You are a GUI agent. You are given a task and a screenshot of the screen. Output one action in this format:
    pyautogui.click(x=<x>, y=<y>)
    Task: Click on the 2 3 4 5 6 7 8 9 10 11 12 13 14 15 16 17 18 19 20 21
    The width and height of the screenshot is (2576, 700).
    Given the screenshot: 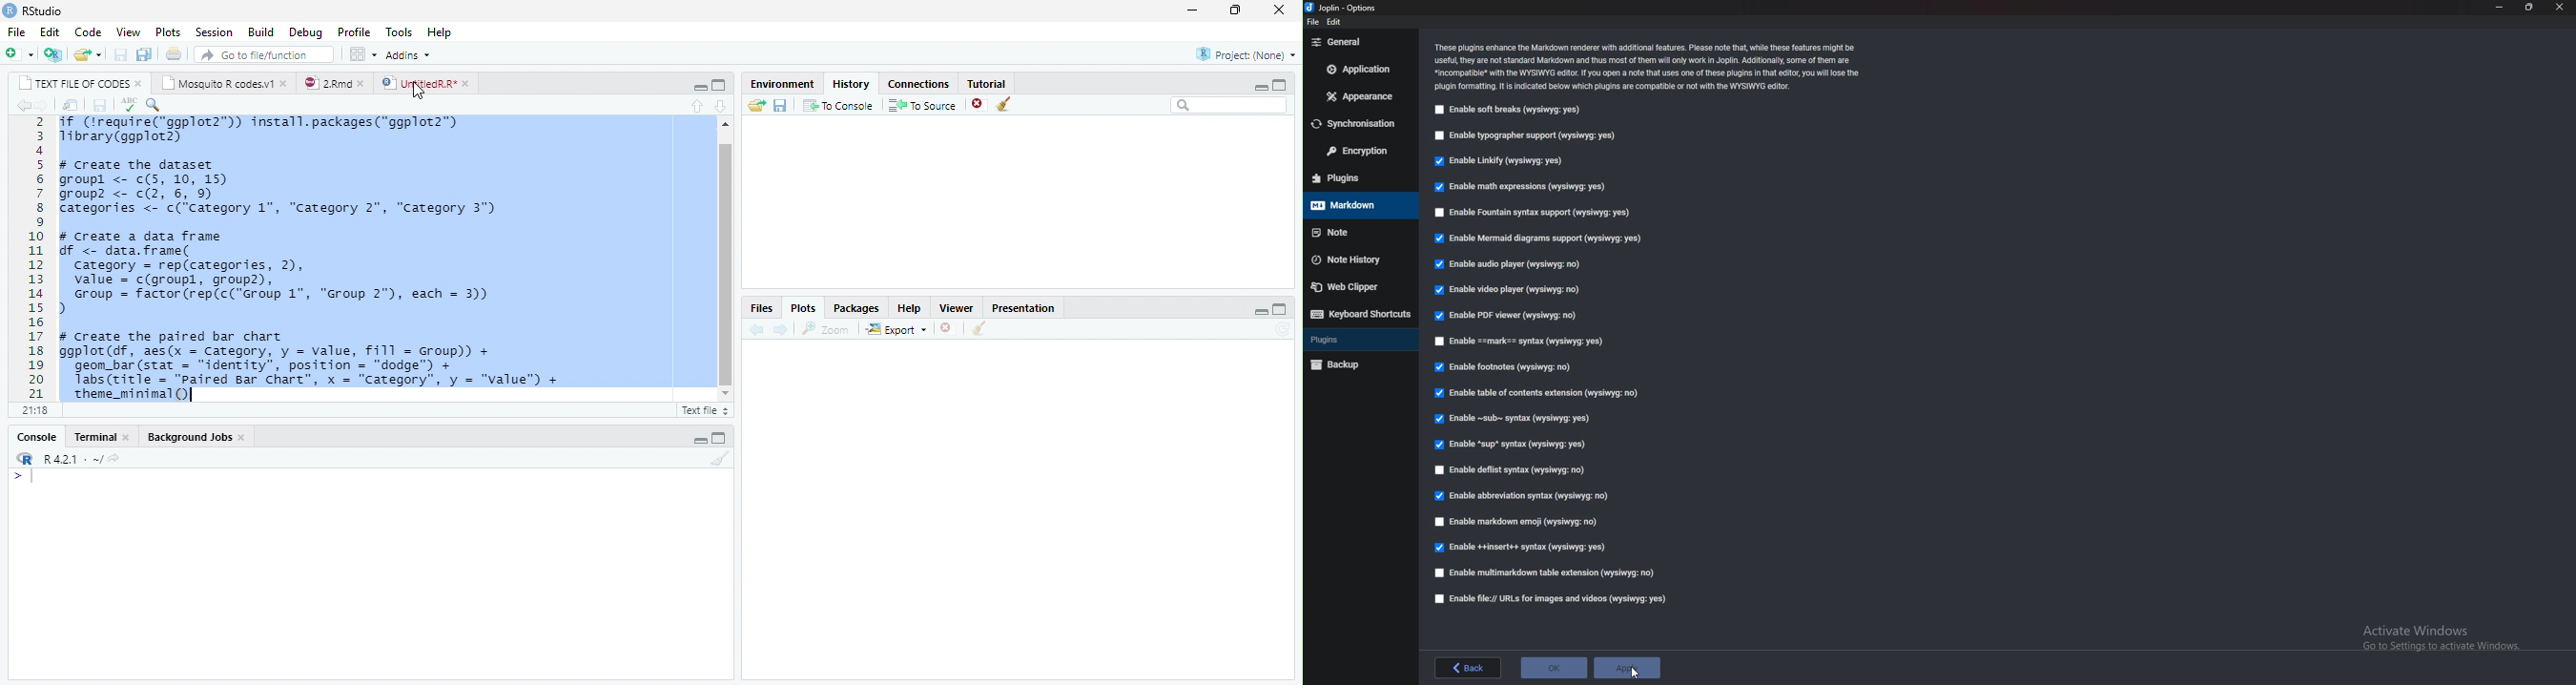 What is the action you would take?
    pyautogui.click(x=37, y=258)
    